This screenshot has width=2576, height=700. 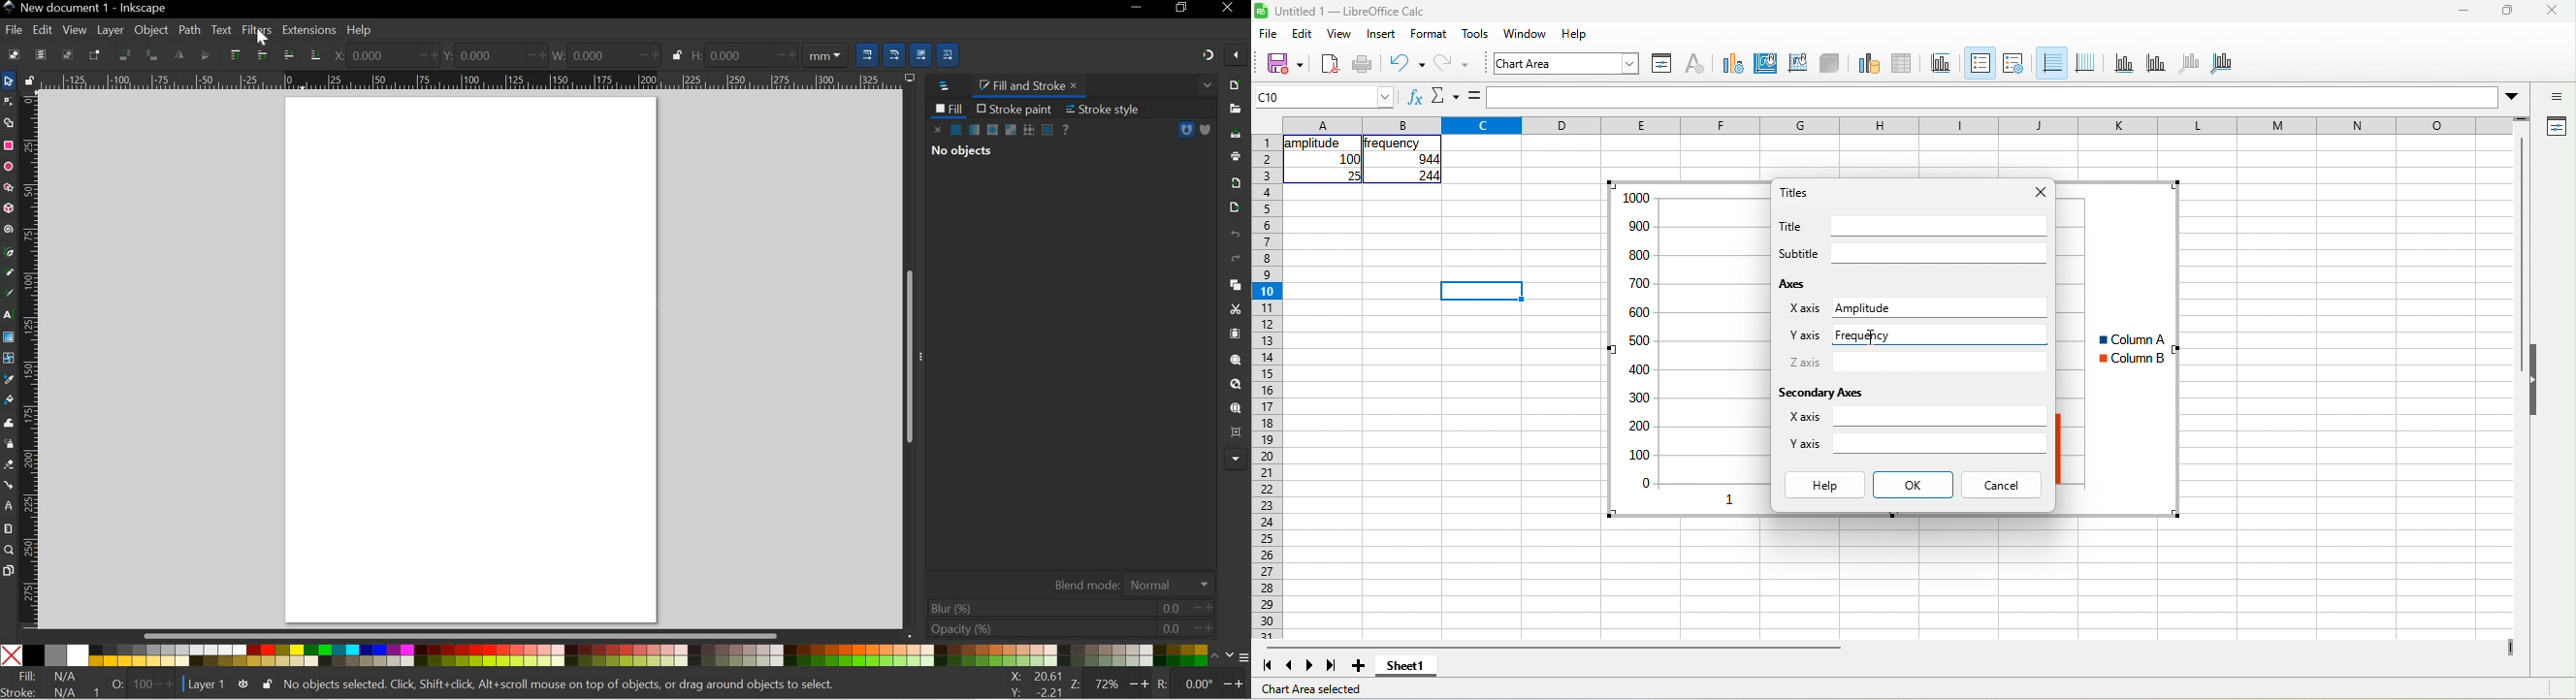 What do you see at coordinates (1236, 57) in the screenshot?
I see `ENABLE SNAPPING` at bounding box center [1236, 57].